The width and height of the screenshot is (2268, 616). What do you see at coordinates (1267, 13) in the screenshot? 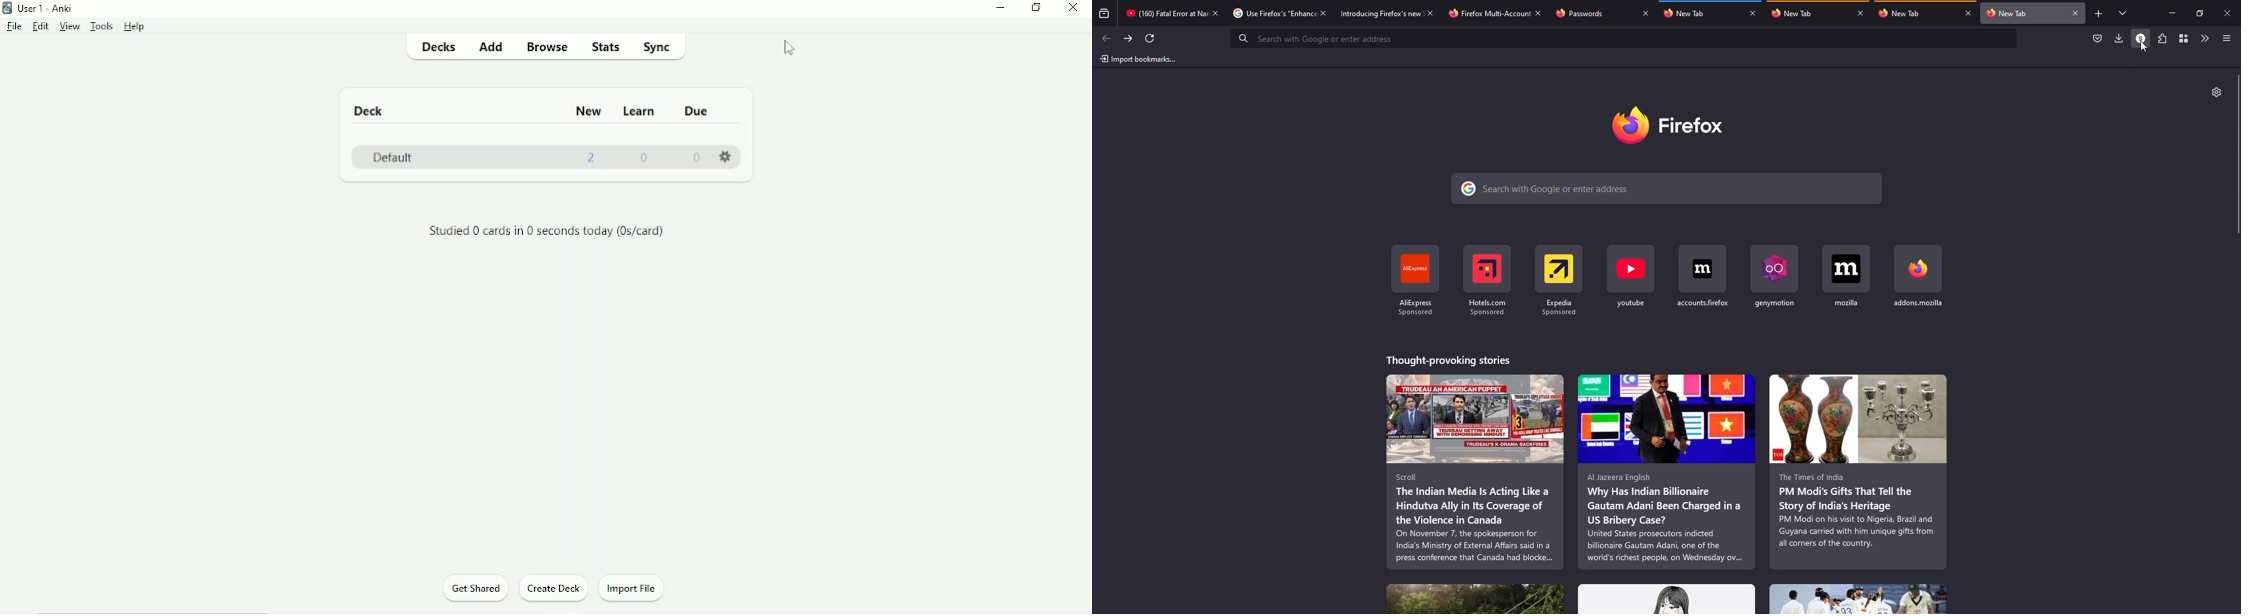
I see `tab` at bounding box center [1267, 13].